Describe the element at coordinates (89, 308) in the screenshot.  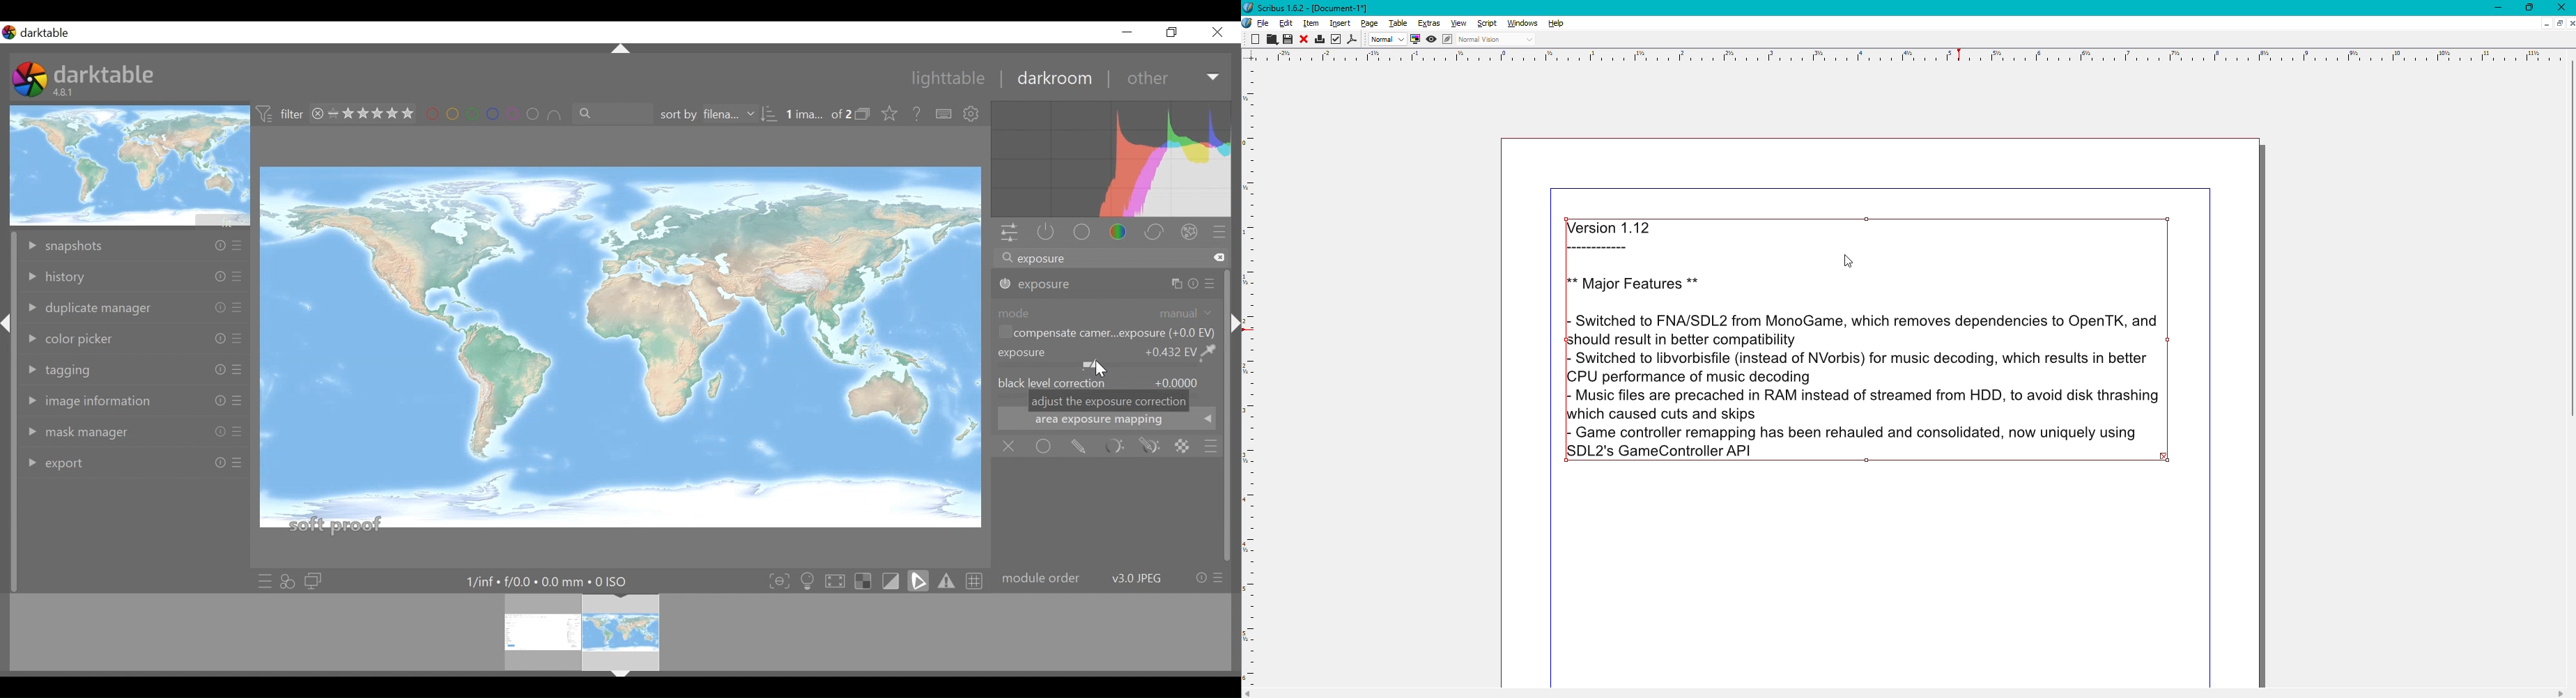
I see `duplicate manager` at that location.